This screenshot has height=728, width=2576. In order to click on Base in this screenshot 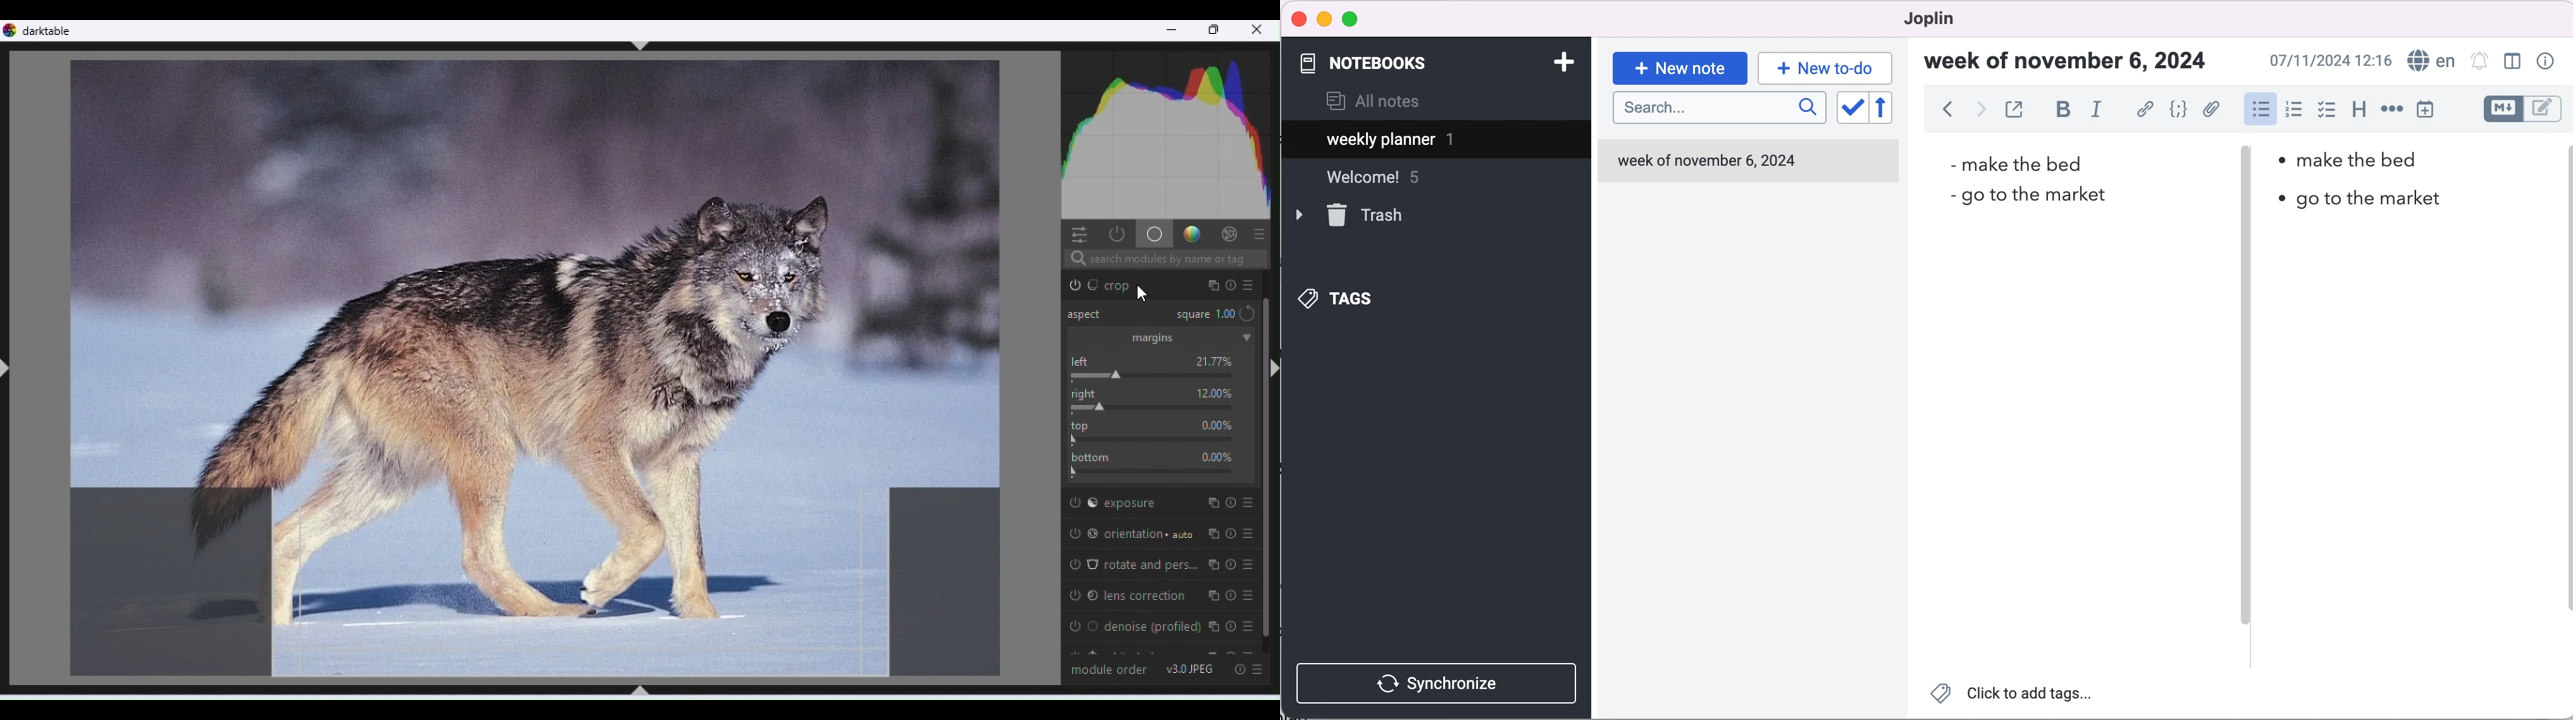, I will do `click(1153, 233)`.